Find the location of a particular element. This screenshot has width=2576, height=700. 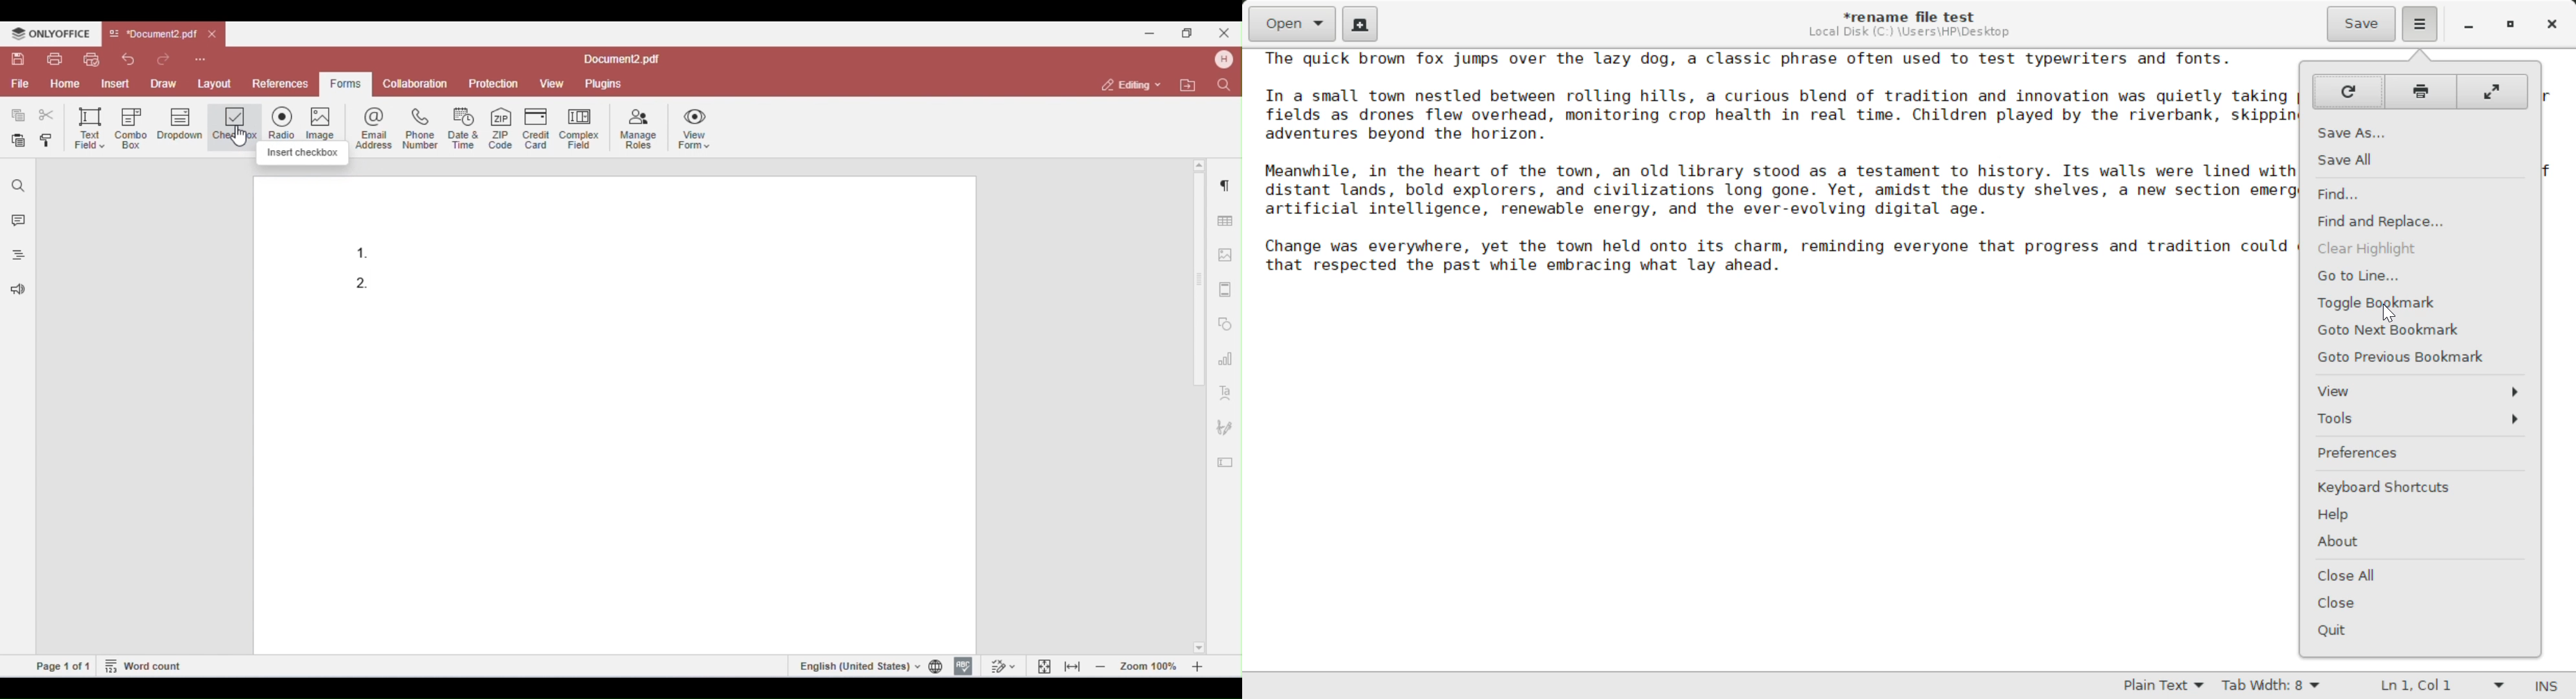

Minimize is located at coordinates (2512, 26).